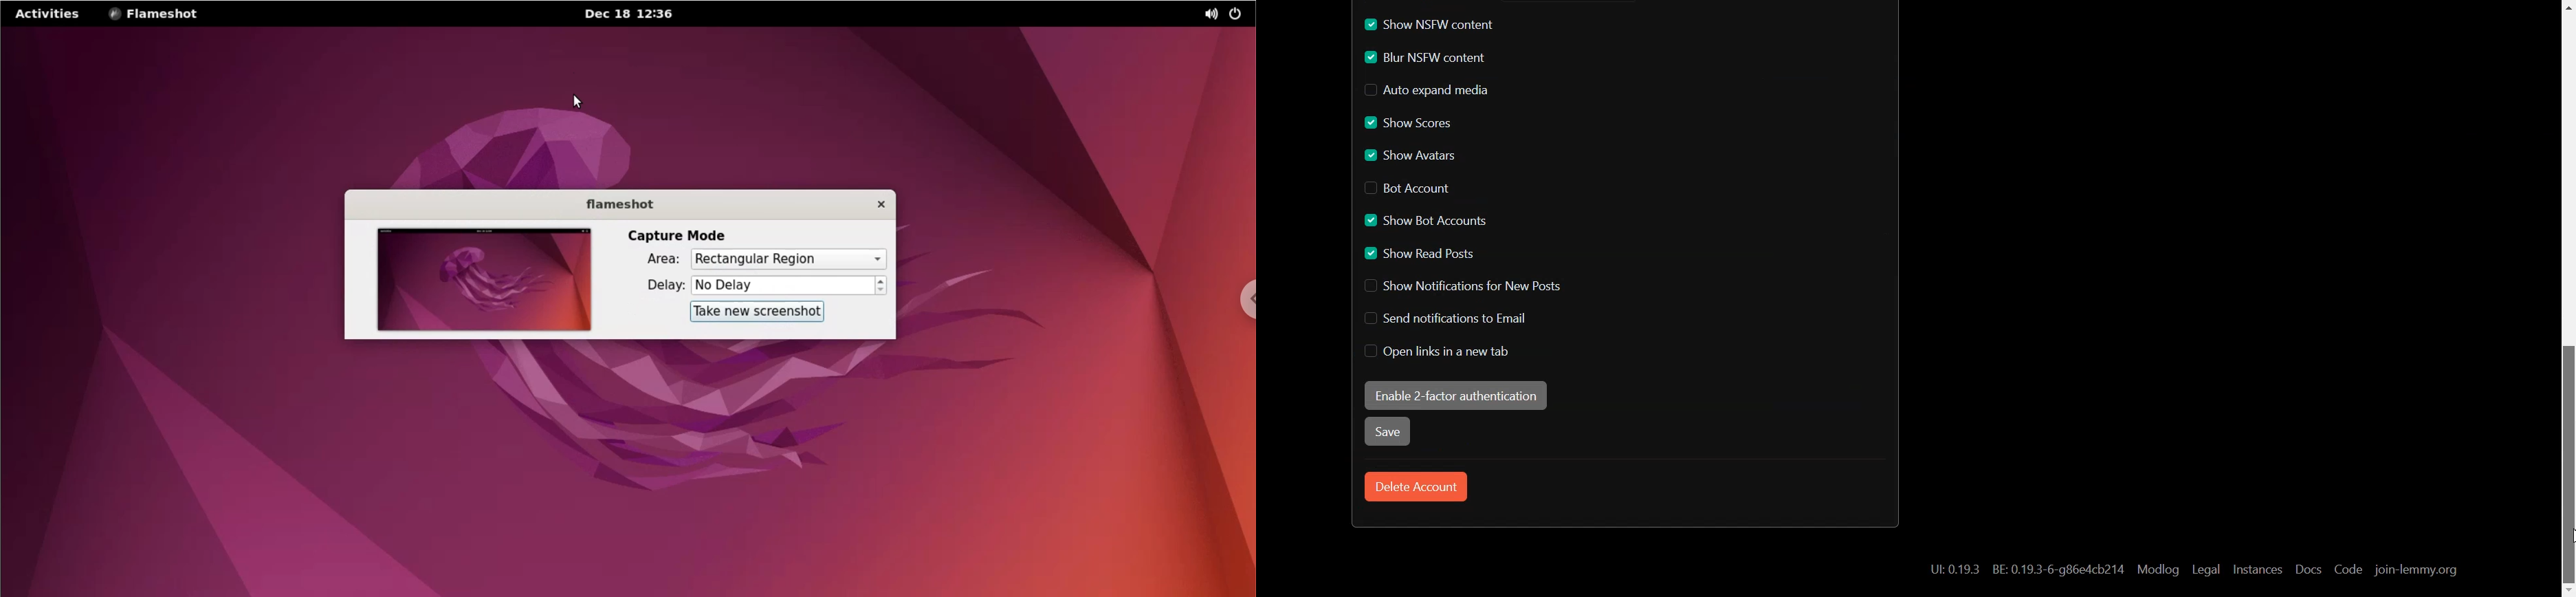 This screenshot has width=2576, height=616. Describe the element at coordinates (664, 259) in the screenshot. I see `screenshot area label` at that location.